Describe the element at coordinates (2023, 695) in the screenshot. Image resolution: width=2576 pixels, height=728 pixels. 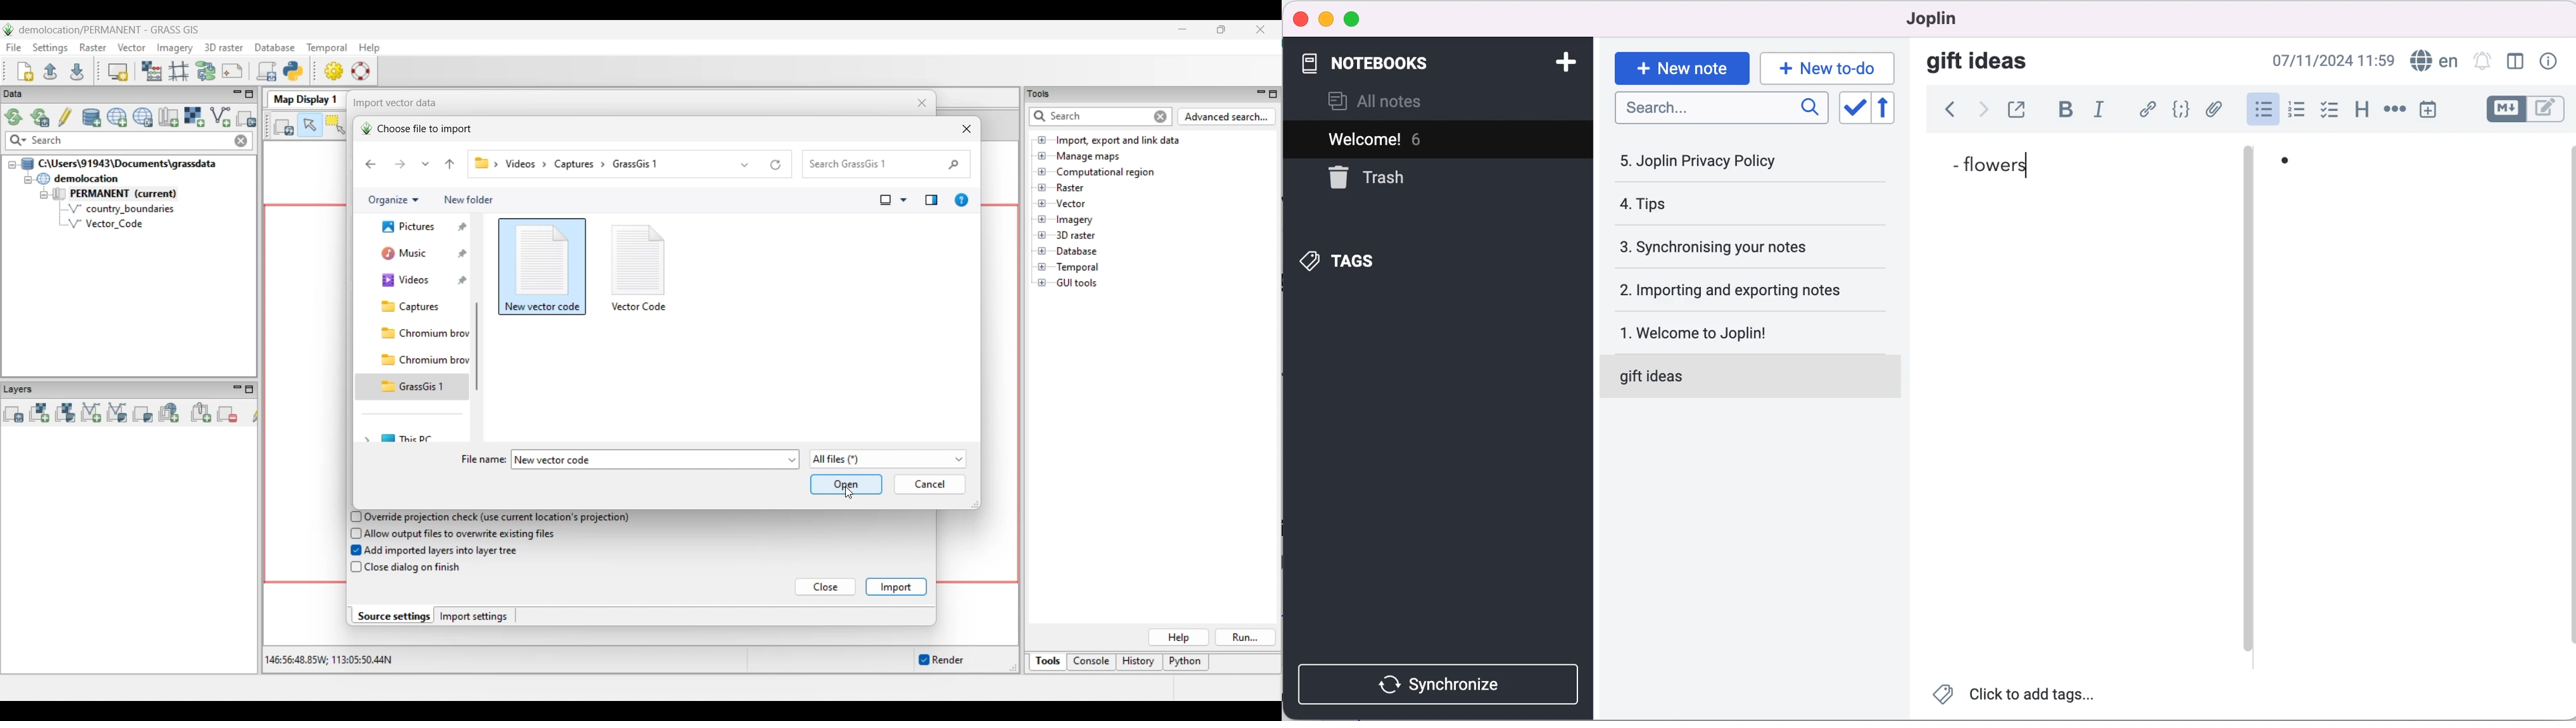
I see `click to add tags` at that location.